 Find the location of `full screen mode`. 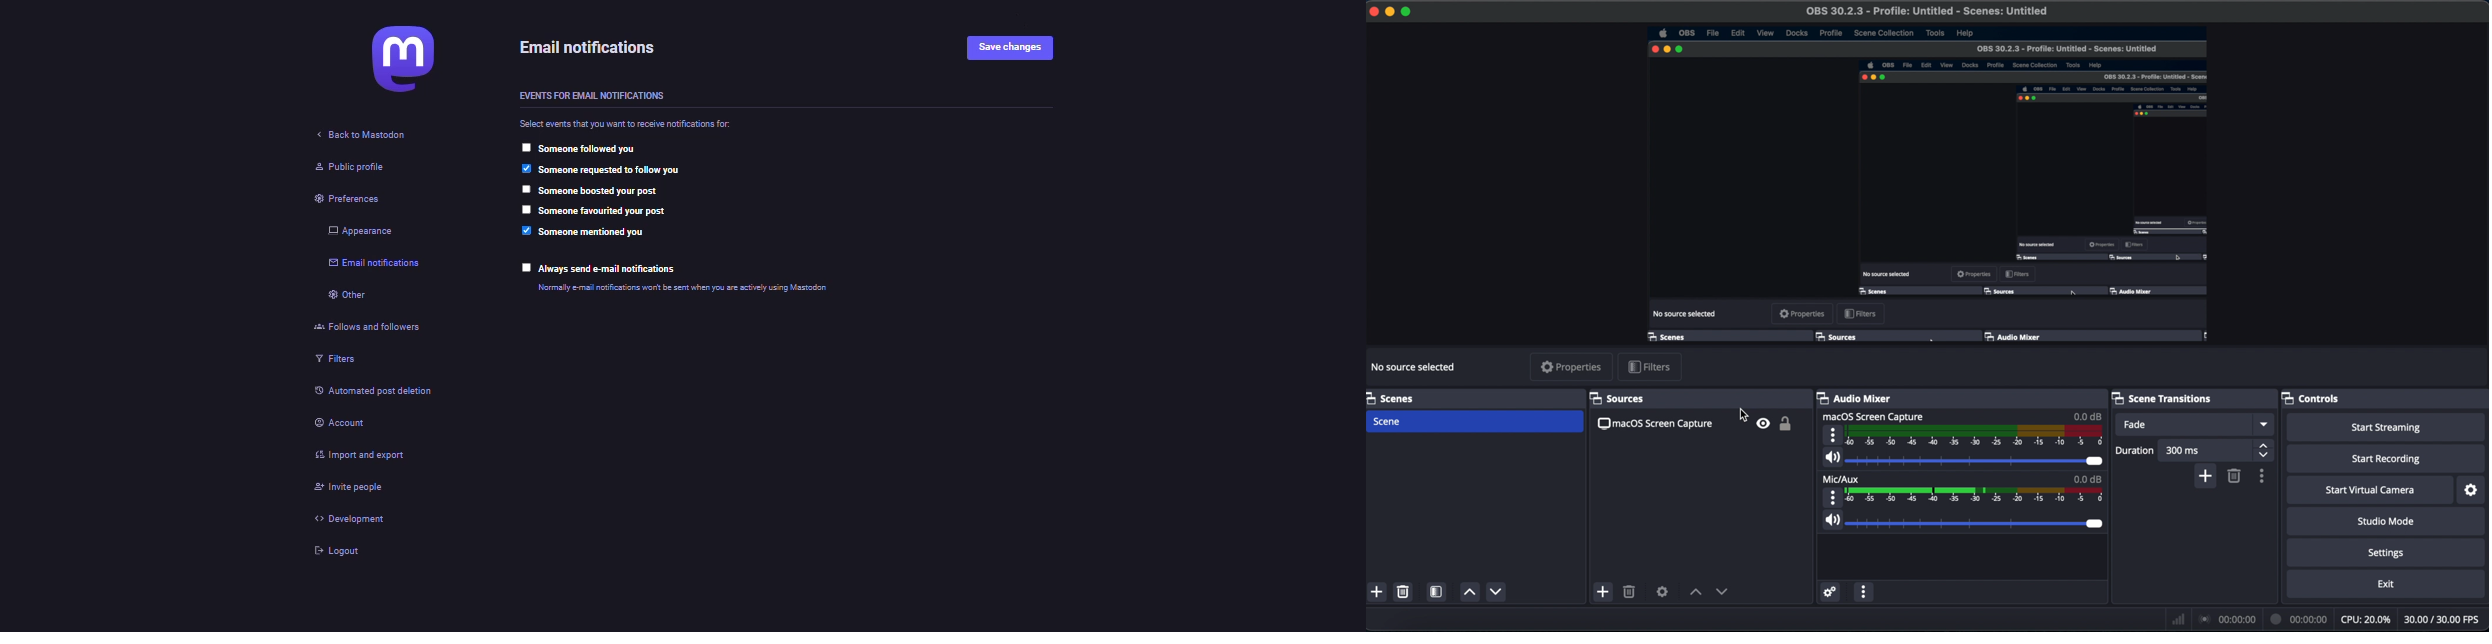

full screen mode is located at coordinates (1407, 12).